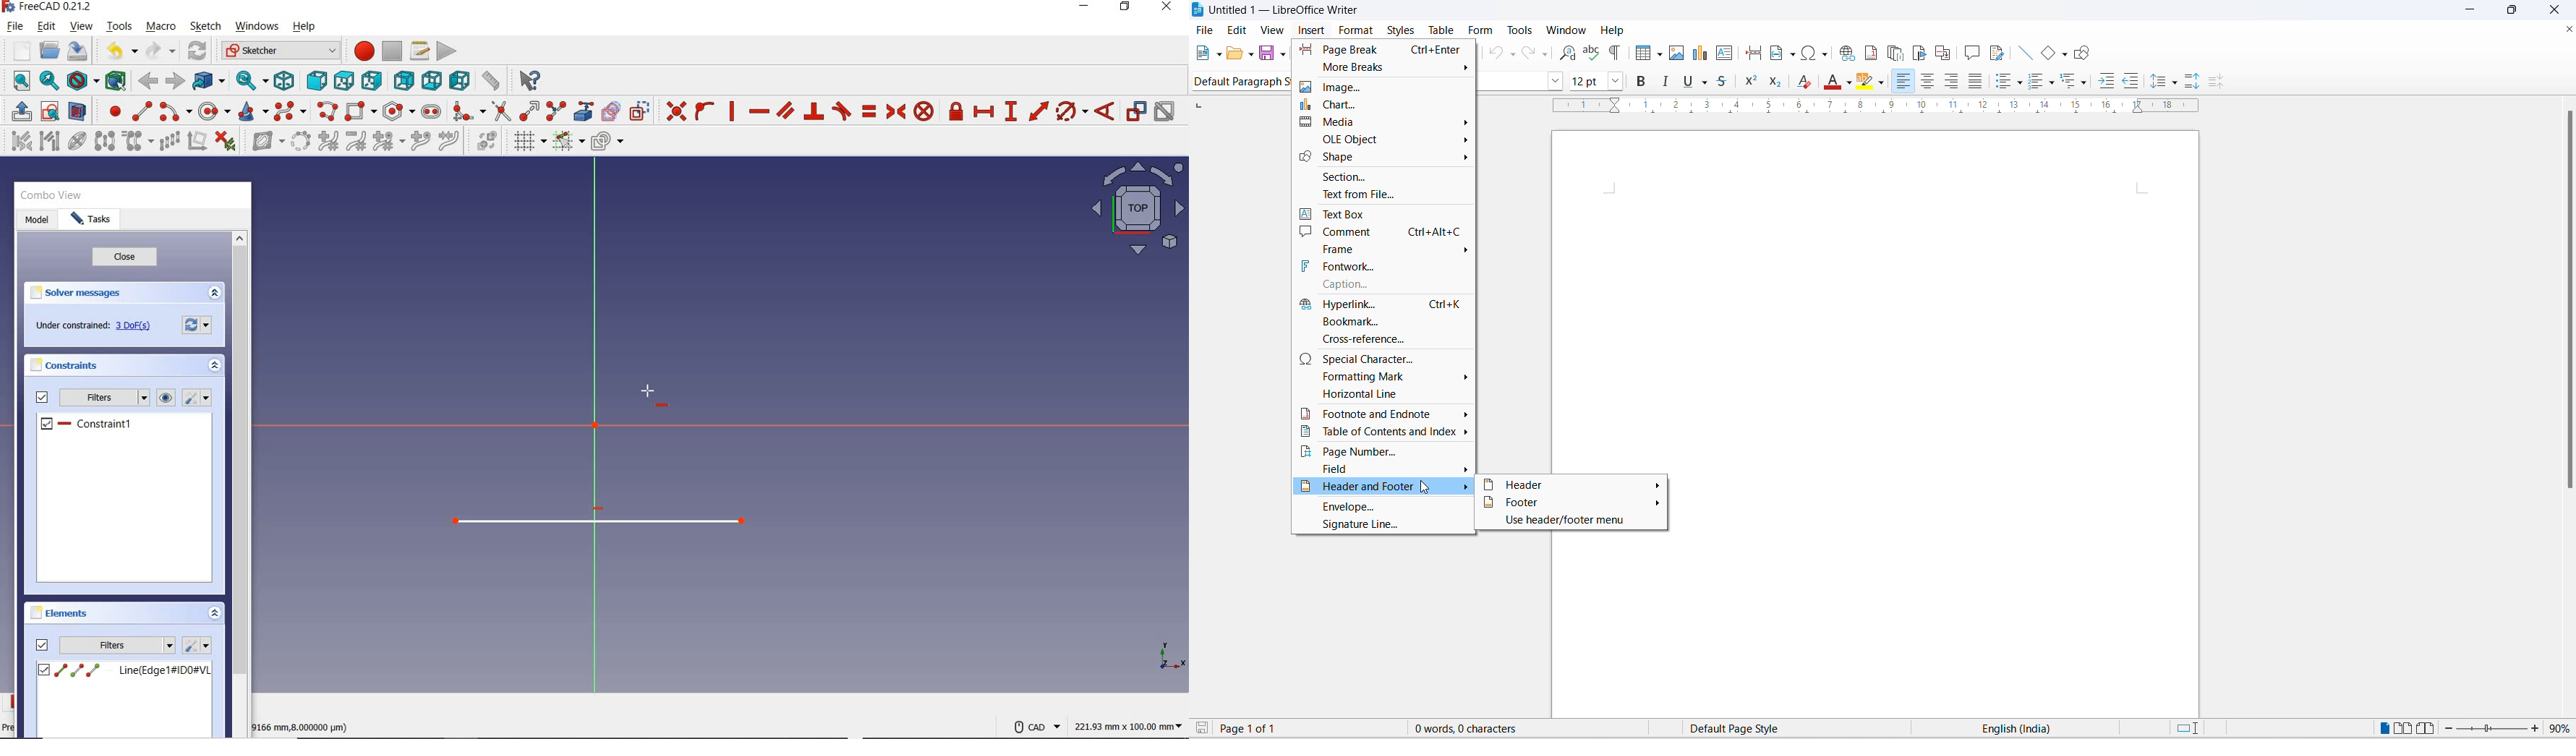 The height and width of the screenshot is (756, 2576). Describe the element at coordinates (786, 110) in the screenshot. I see `CONSTRAIN PARALLEL` at that location.